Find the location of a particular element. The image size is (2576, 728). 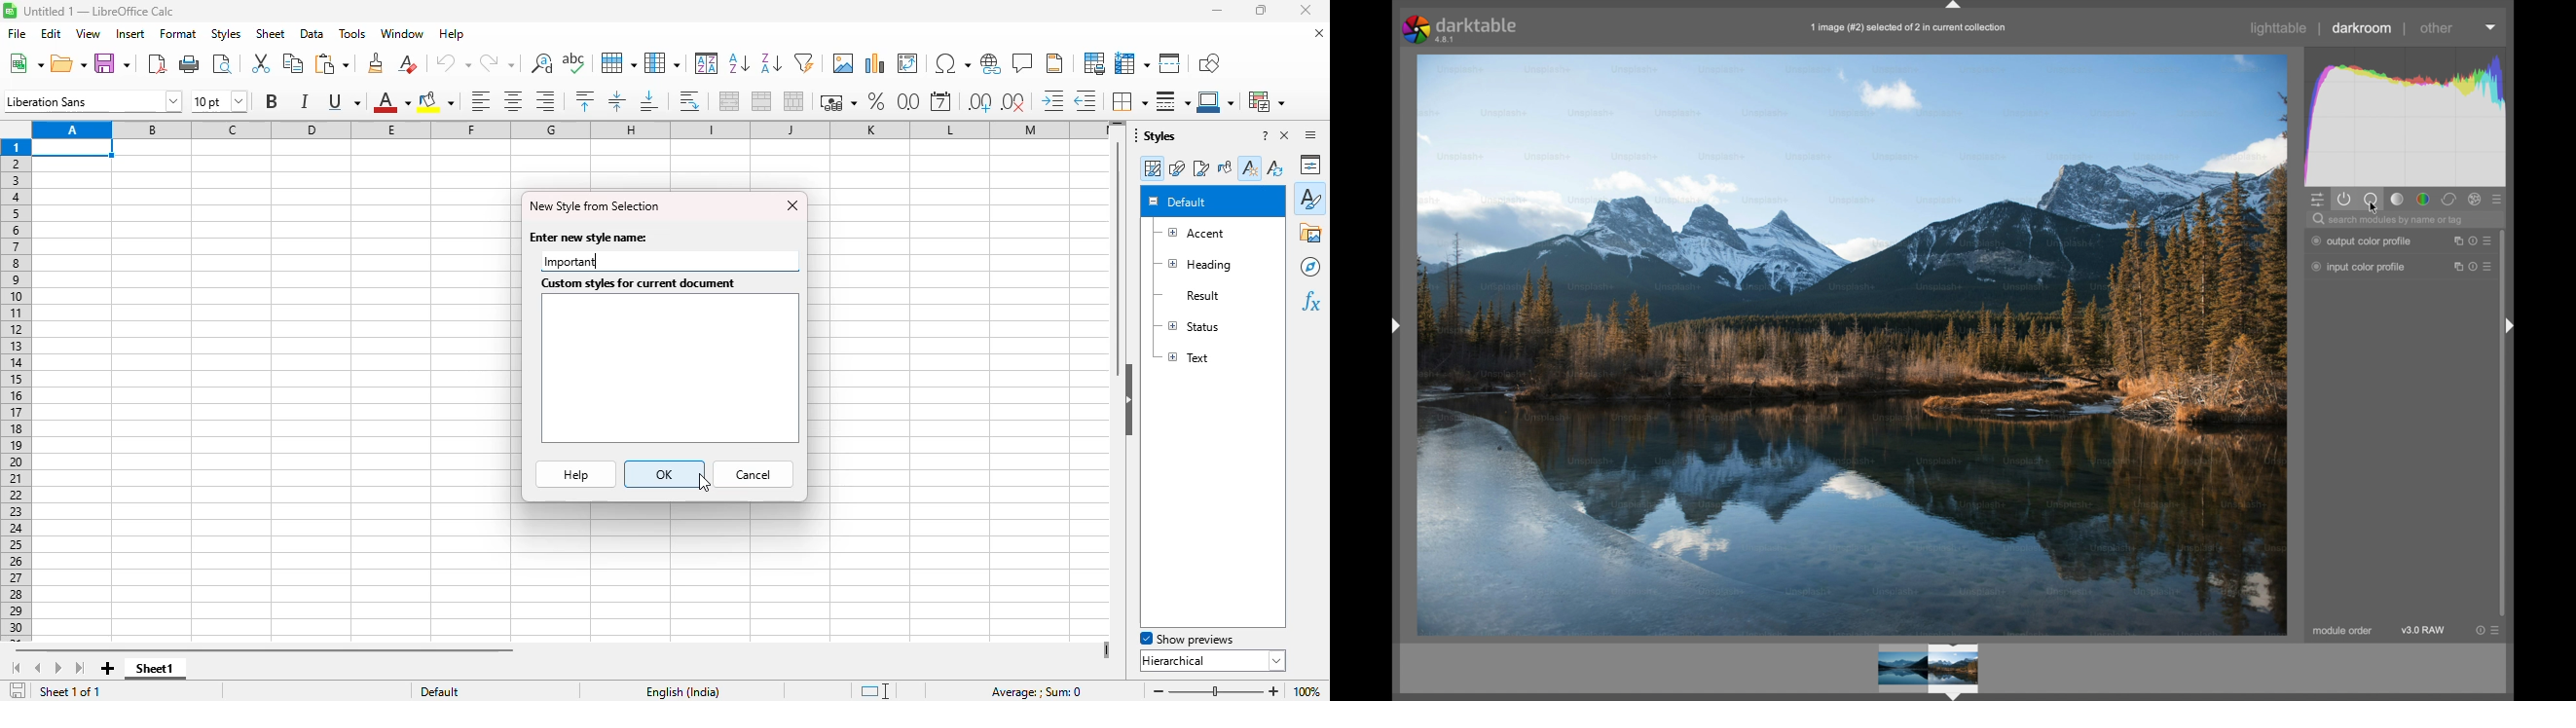

border style is located at coordinates (1173, 101).